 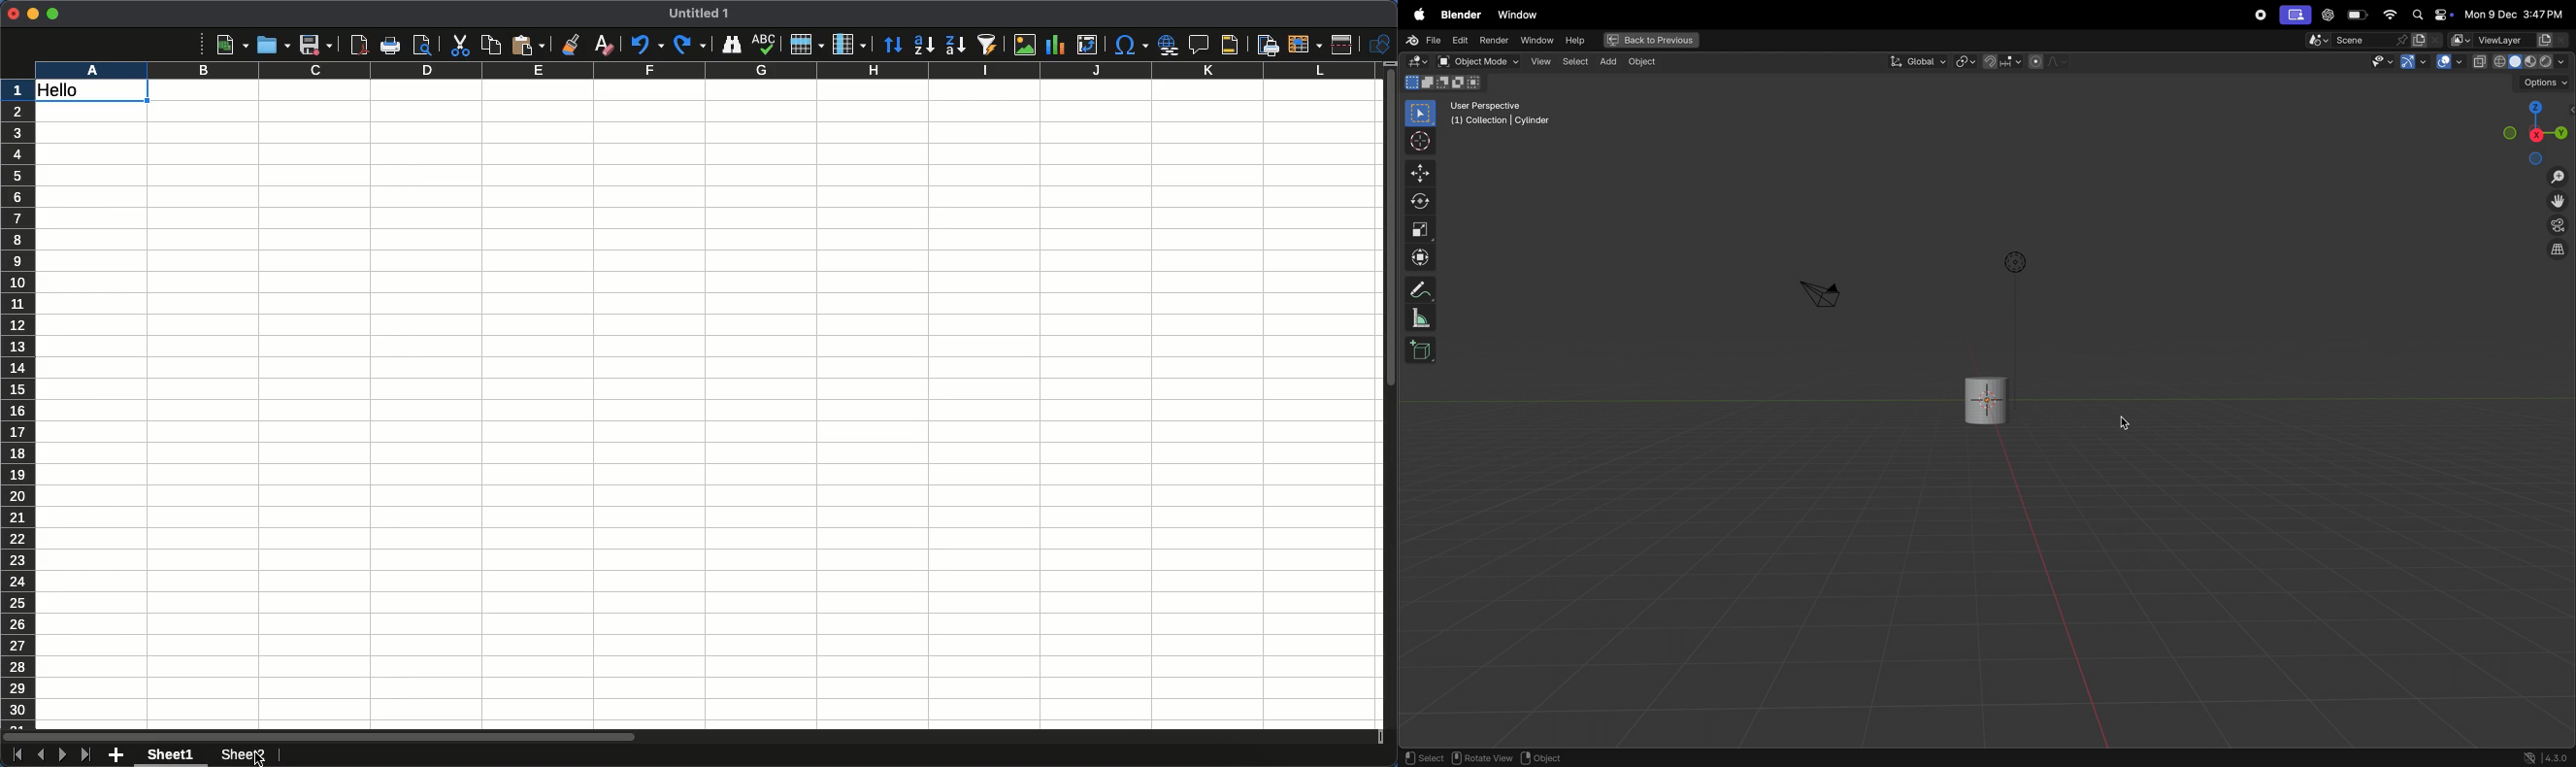 What do you see at coordinates (528, 45) in the screenshot?
I see `Paste` at bounding box center [528, 45].